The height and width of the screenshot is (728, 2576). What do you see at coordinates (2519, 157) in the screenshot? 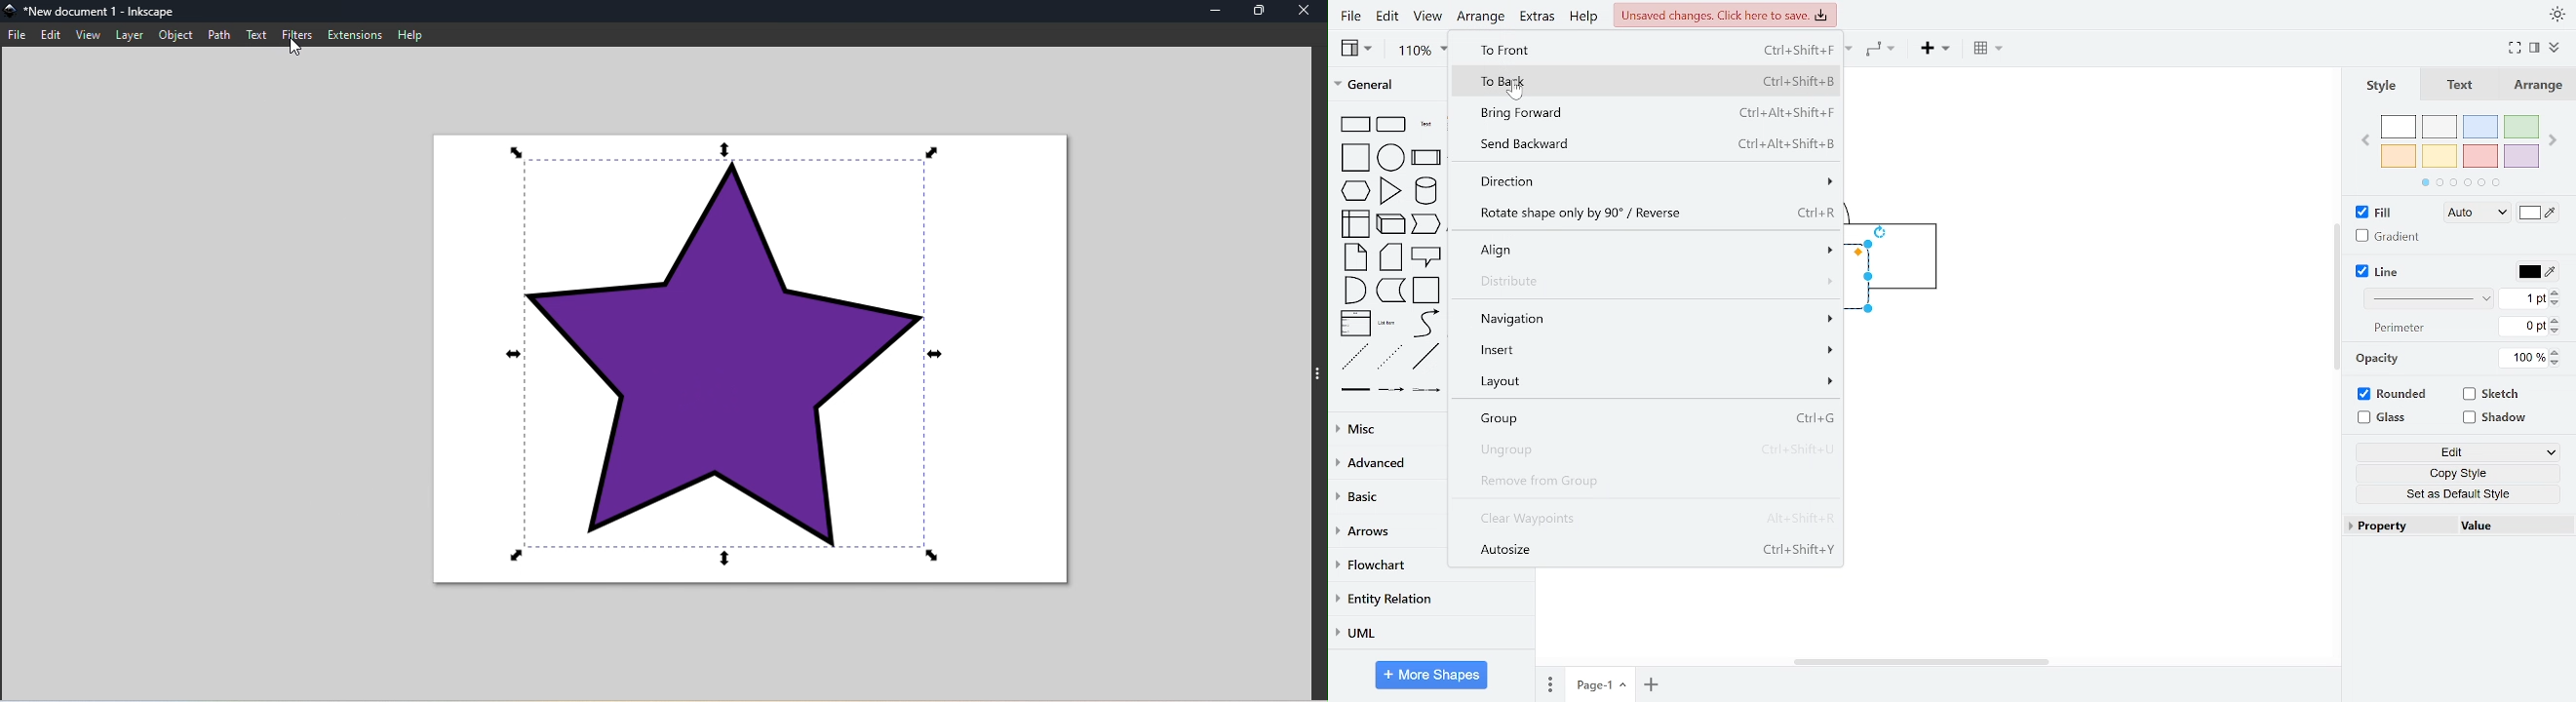
I see `violet` at bounding box center [2519, 157].